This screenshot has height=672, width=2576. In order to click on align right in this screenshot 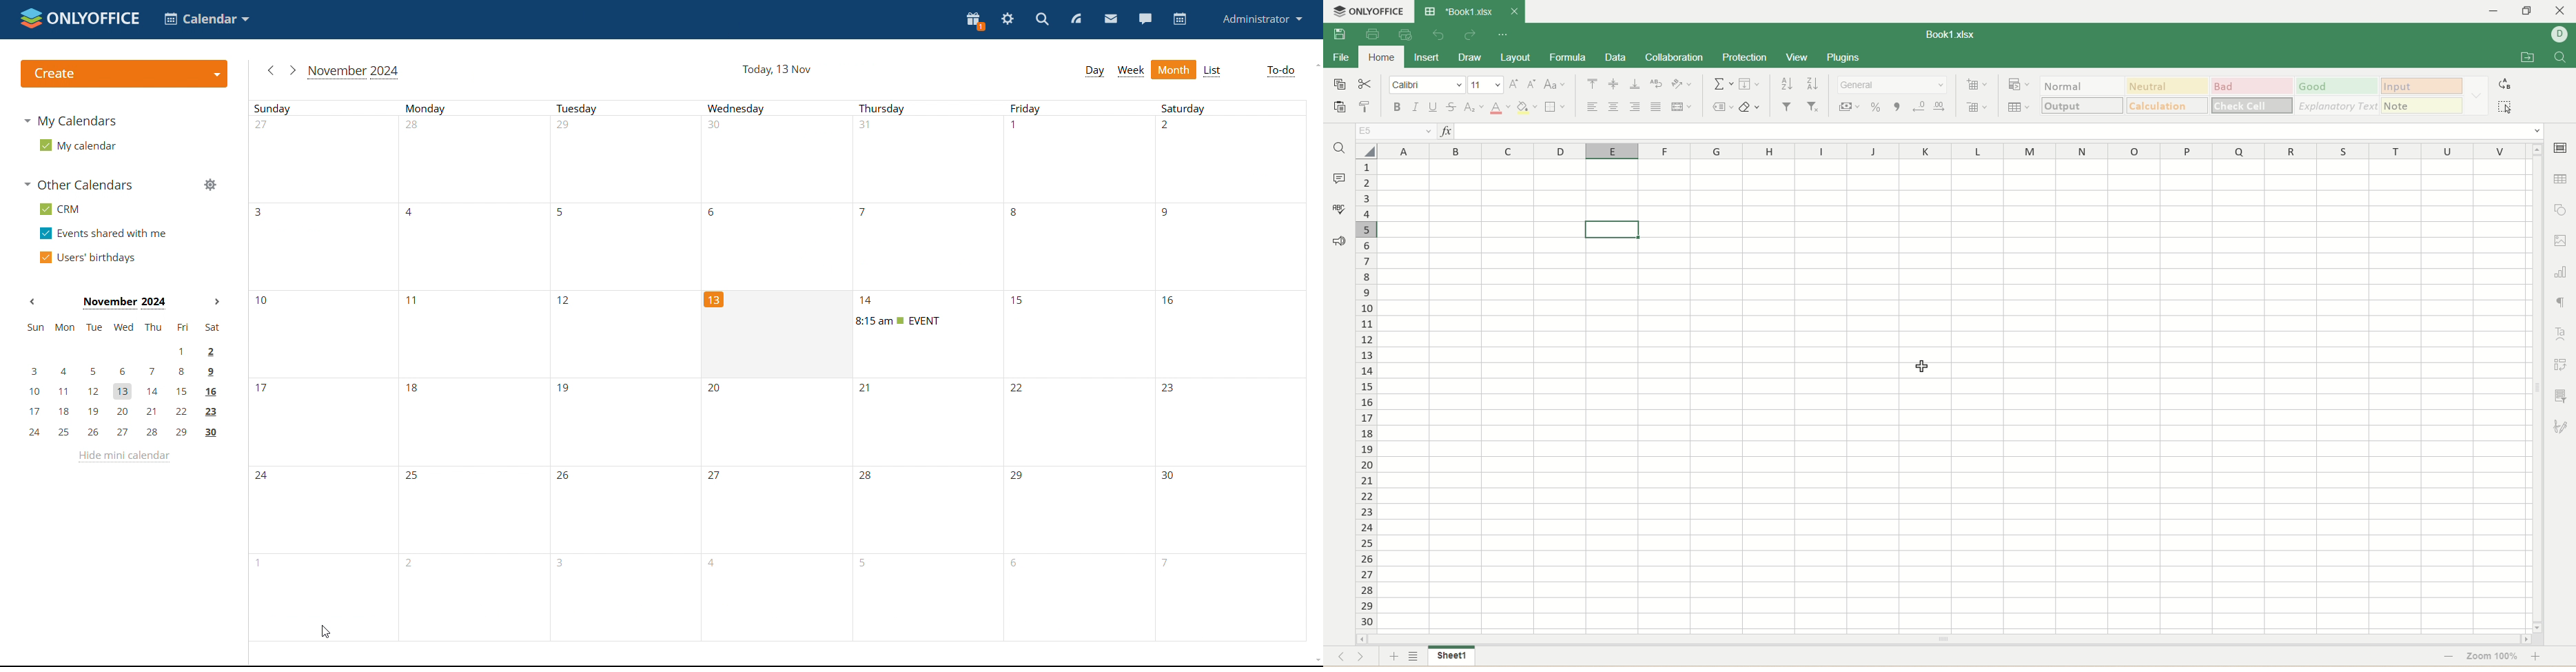, I will do `click(1637, 106)`.